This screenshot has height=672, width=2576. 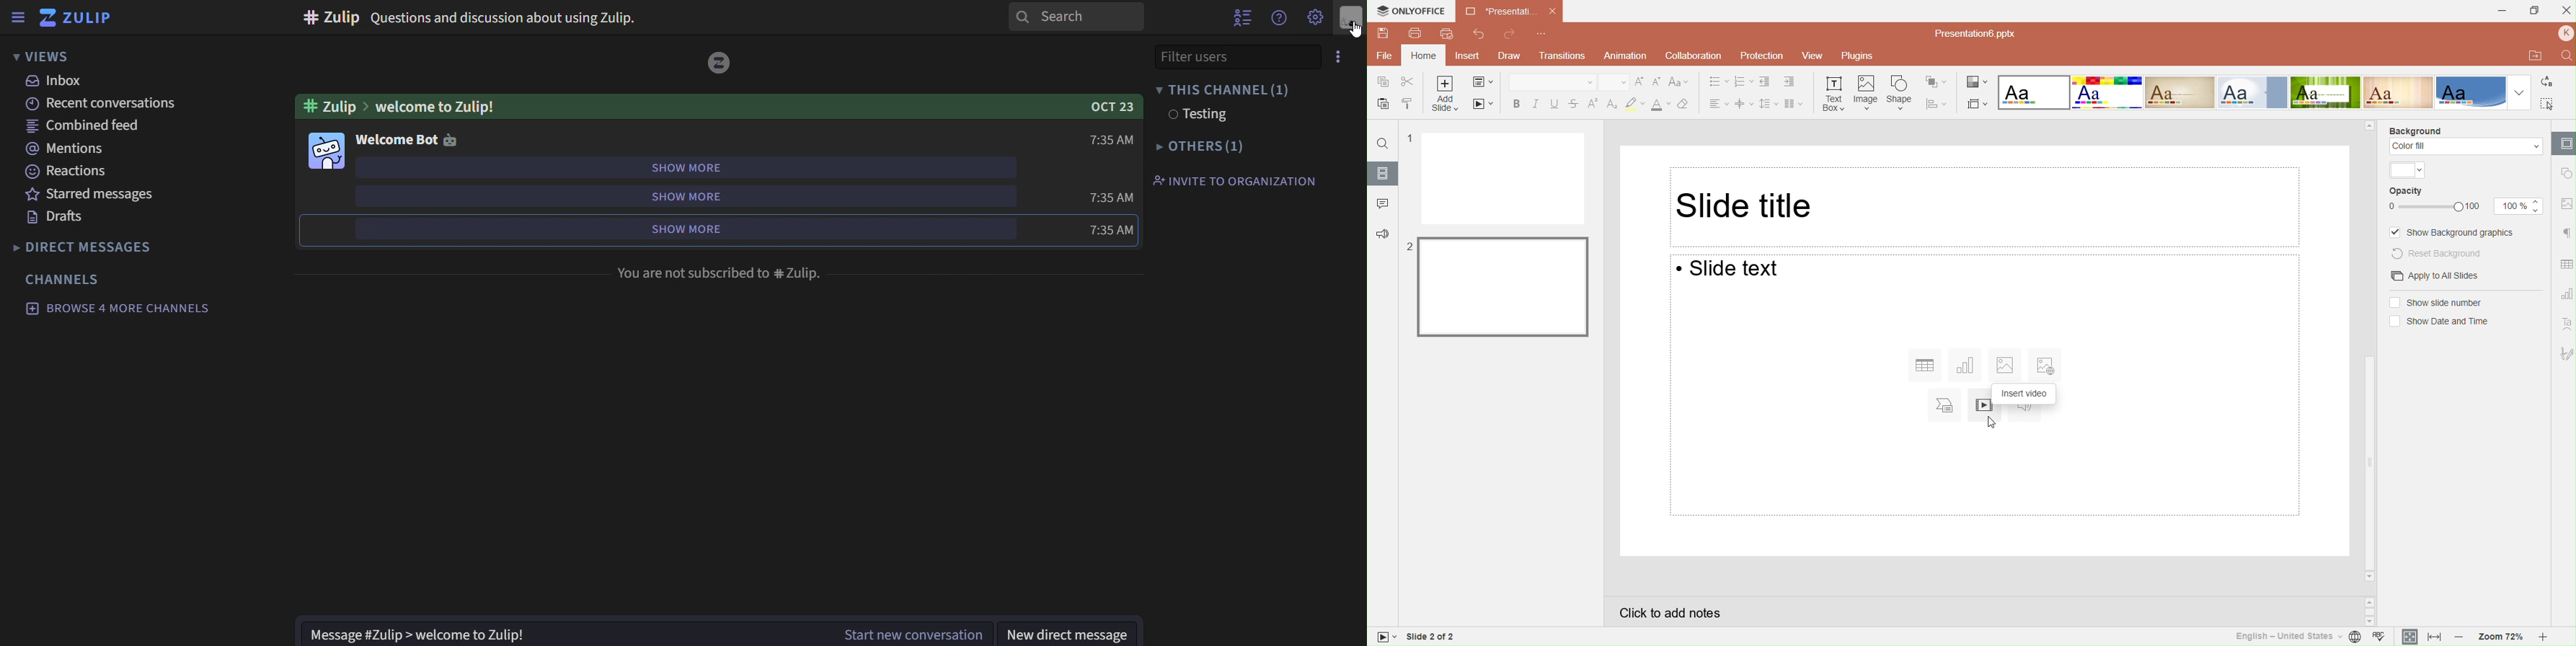 I want to click on Maximize, so click(x=2534, y=12).